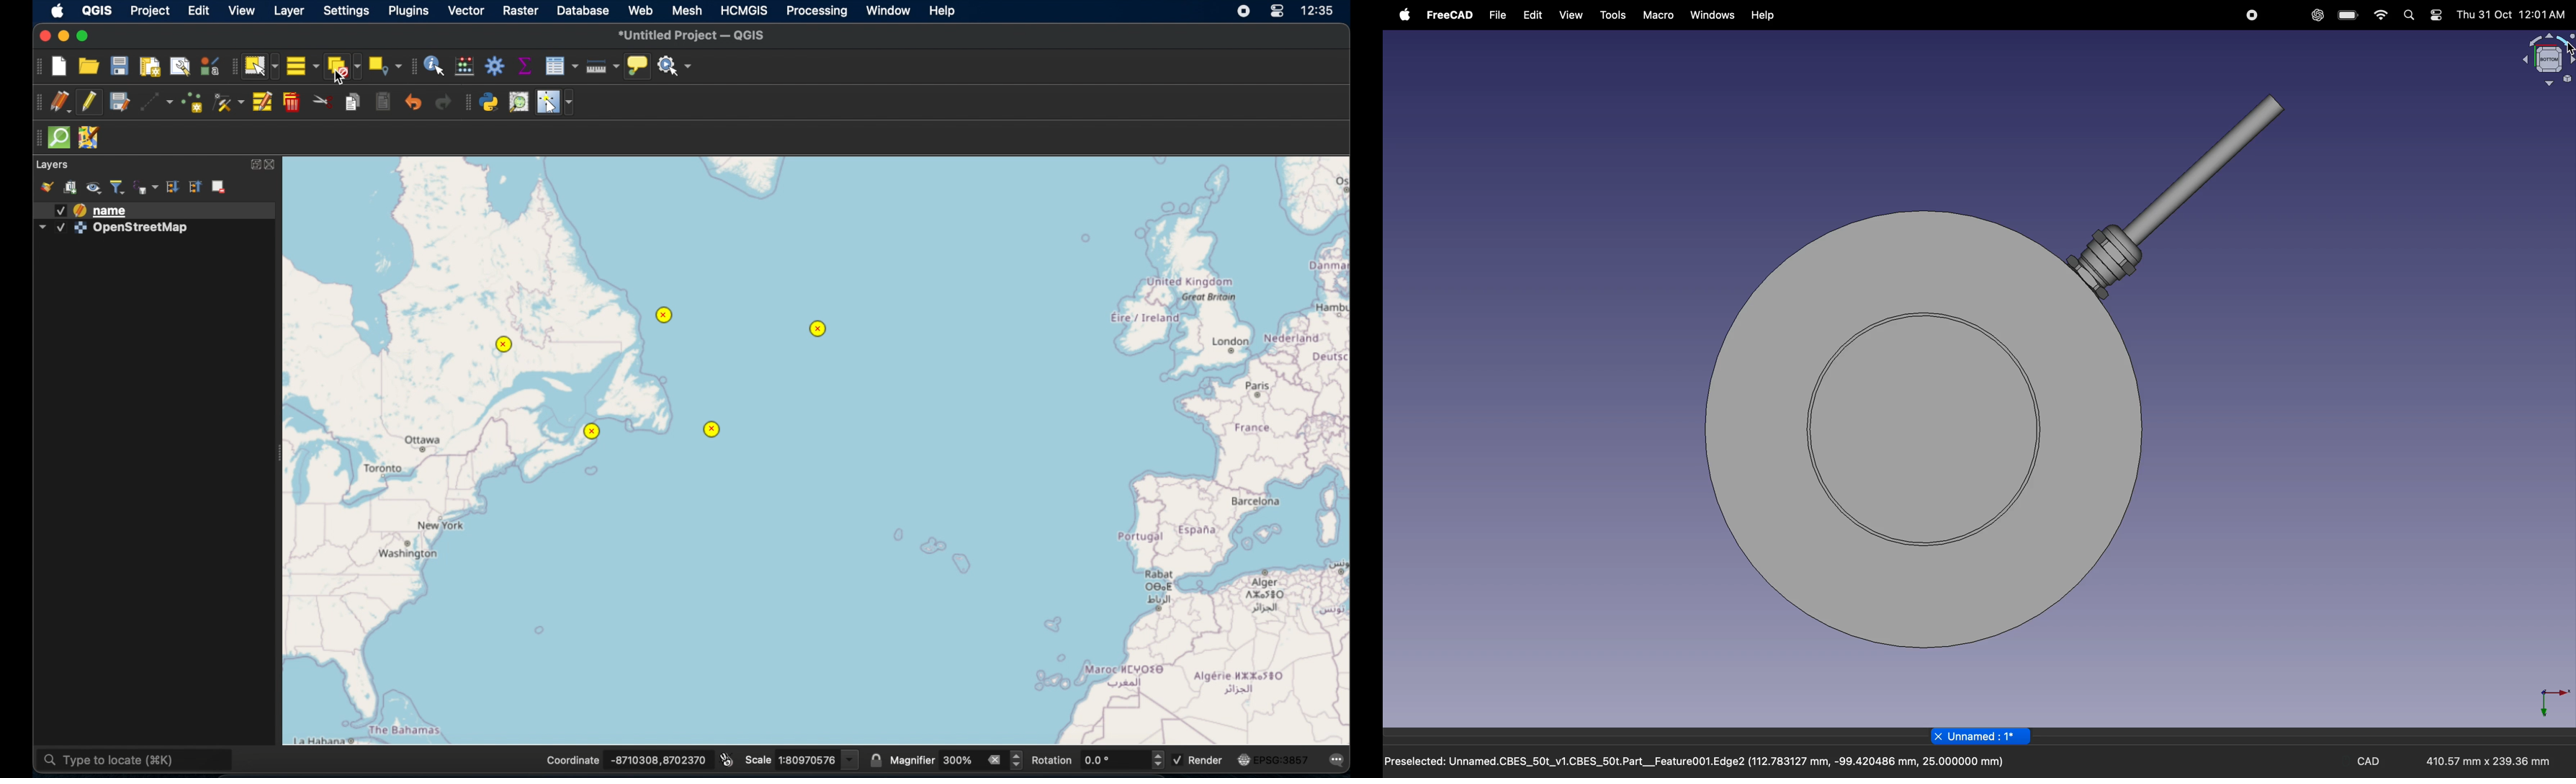 Image resolution: width=2576 pixels, height=784 pixels. What do you see at coordinates (80, 210) in the screenshot?
I see `icon` at bounding box center [80, 210].